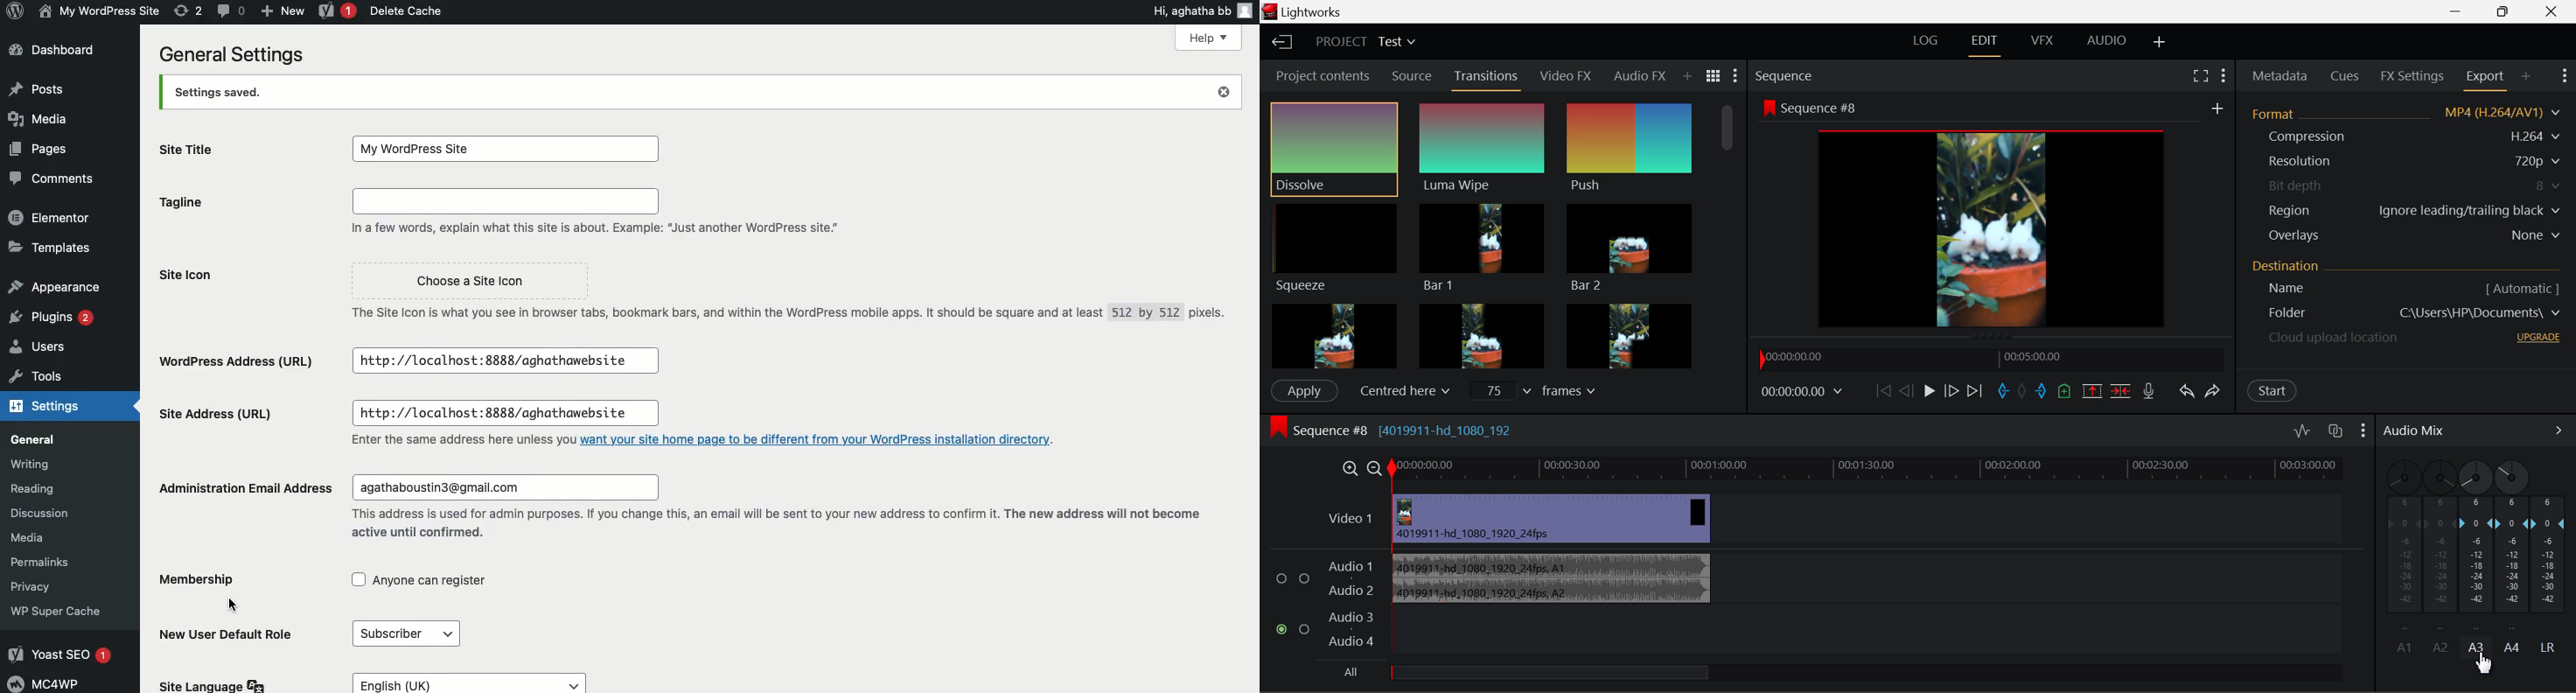 This screenshot has height=700, width=2576. Describe the element at coordinates (1318, 76) in the screenshot. I see `Project contents` at that location.